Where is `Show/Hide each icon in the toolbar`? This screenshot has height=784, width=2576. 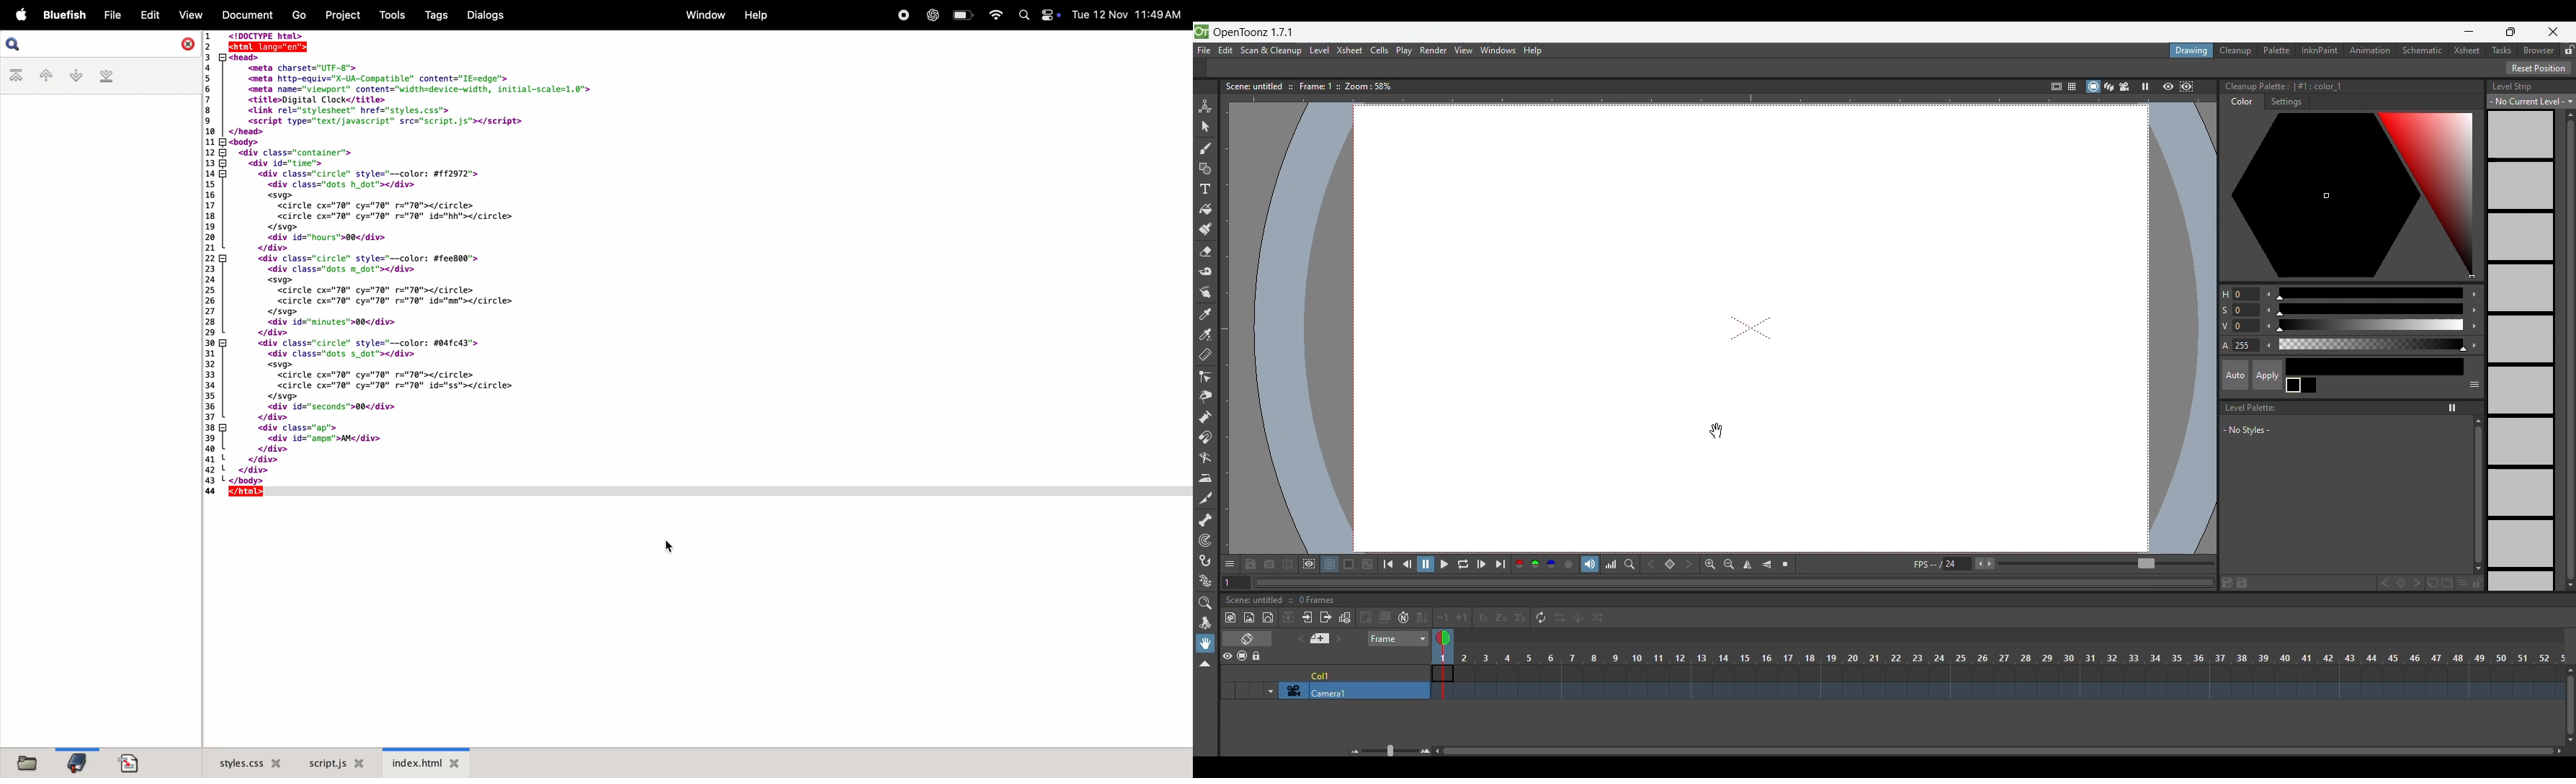 Show/Hide each icon in the toolbar is located at coordinates (1230, 564).